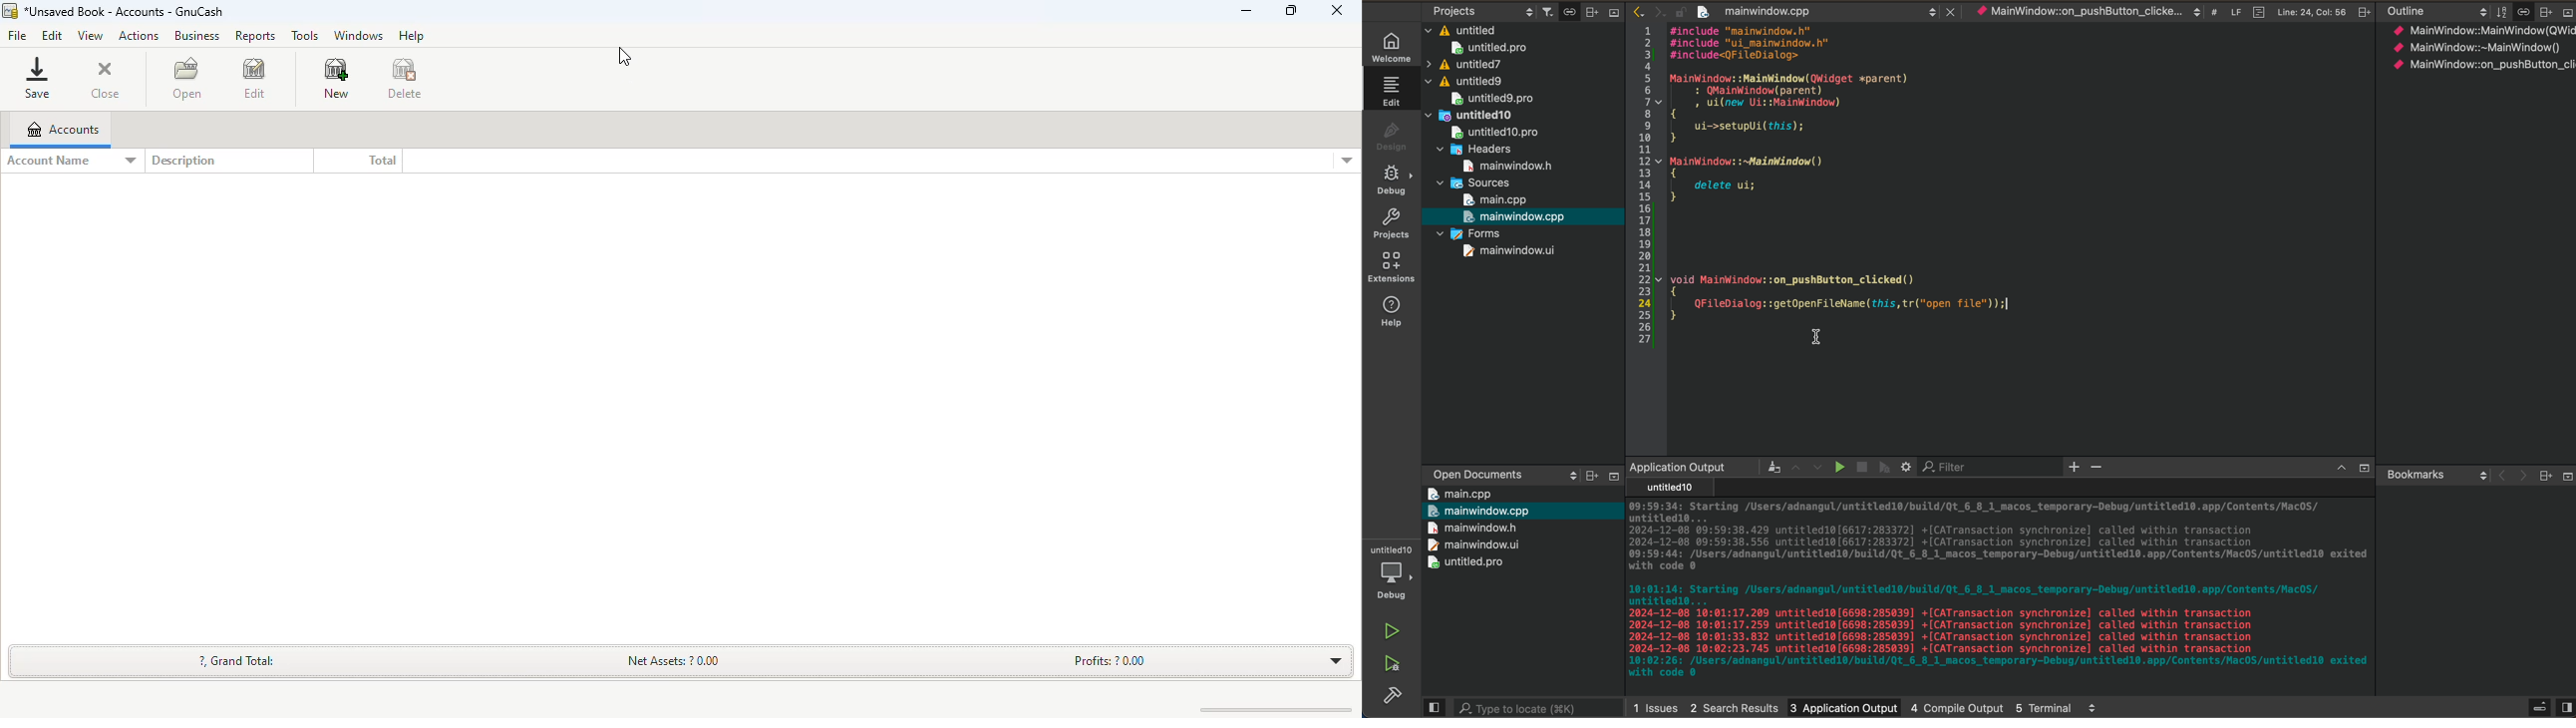 This screenshot has height=728, width=2576. I want to click on mainwindow.h, so click(1473, 527).